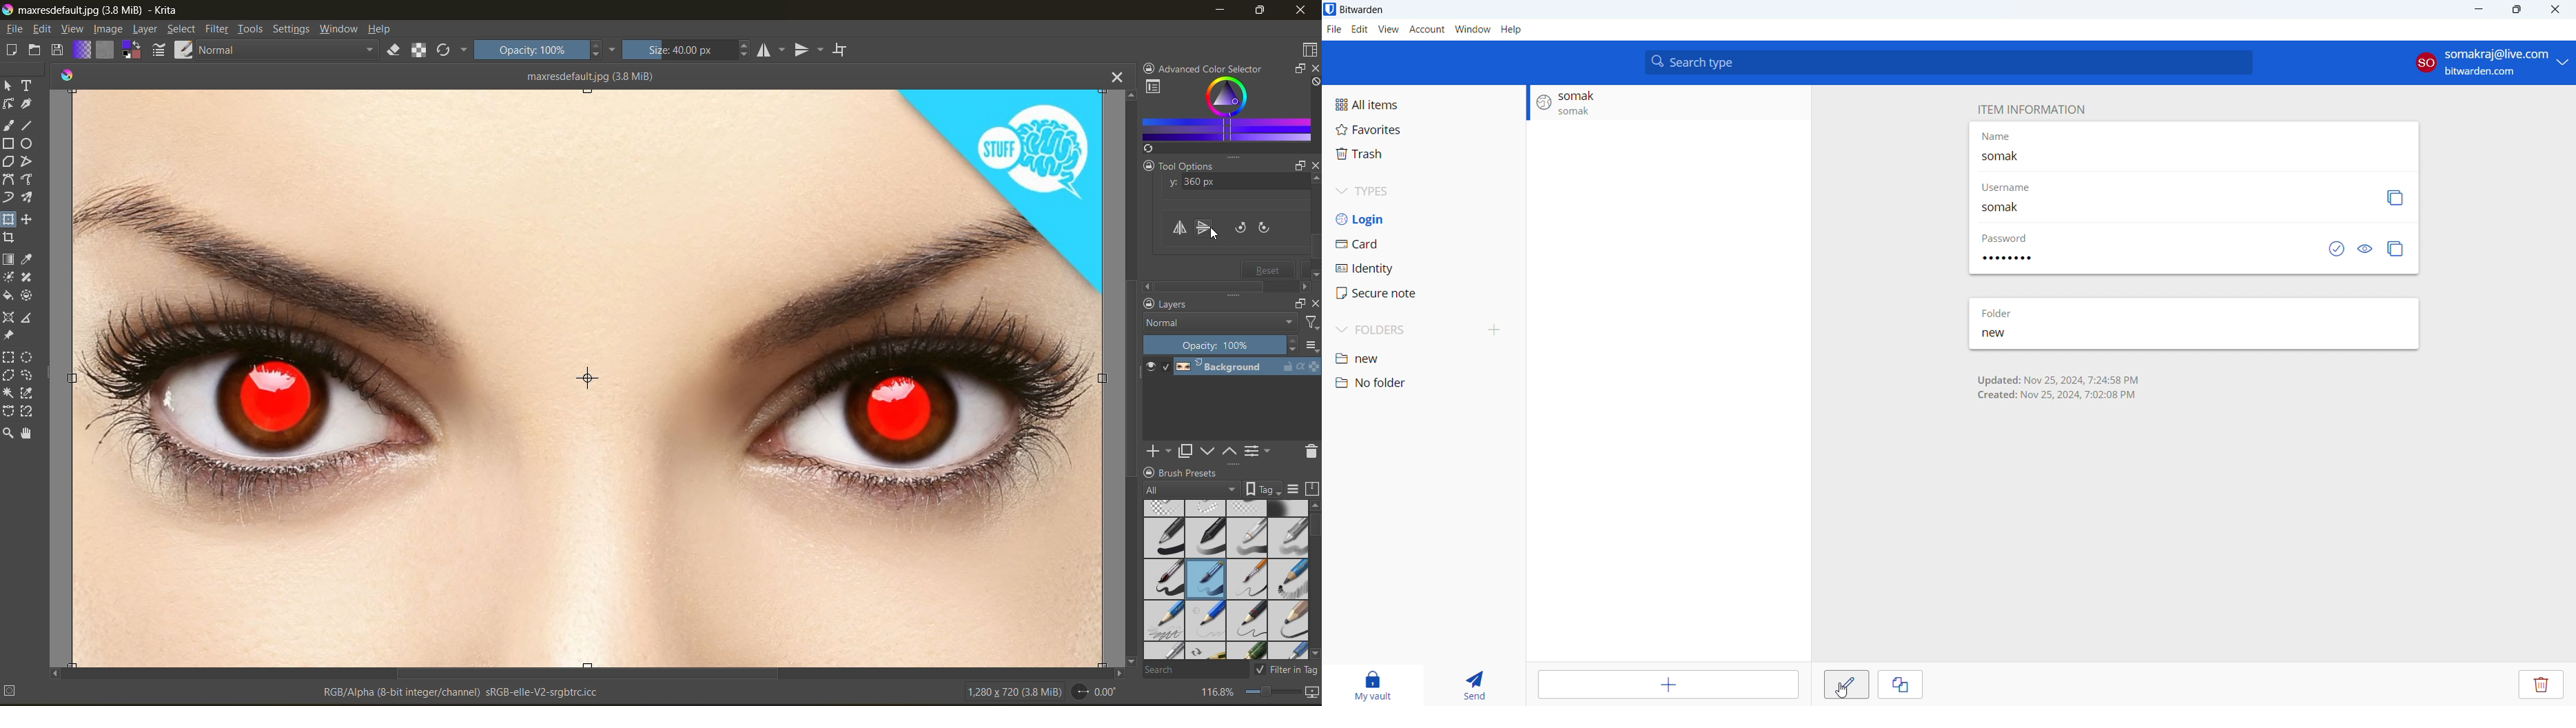 The width and height of the screenshot is (2576, 728). I want to click on app name and file name, so click(95, 11).